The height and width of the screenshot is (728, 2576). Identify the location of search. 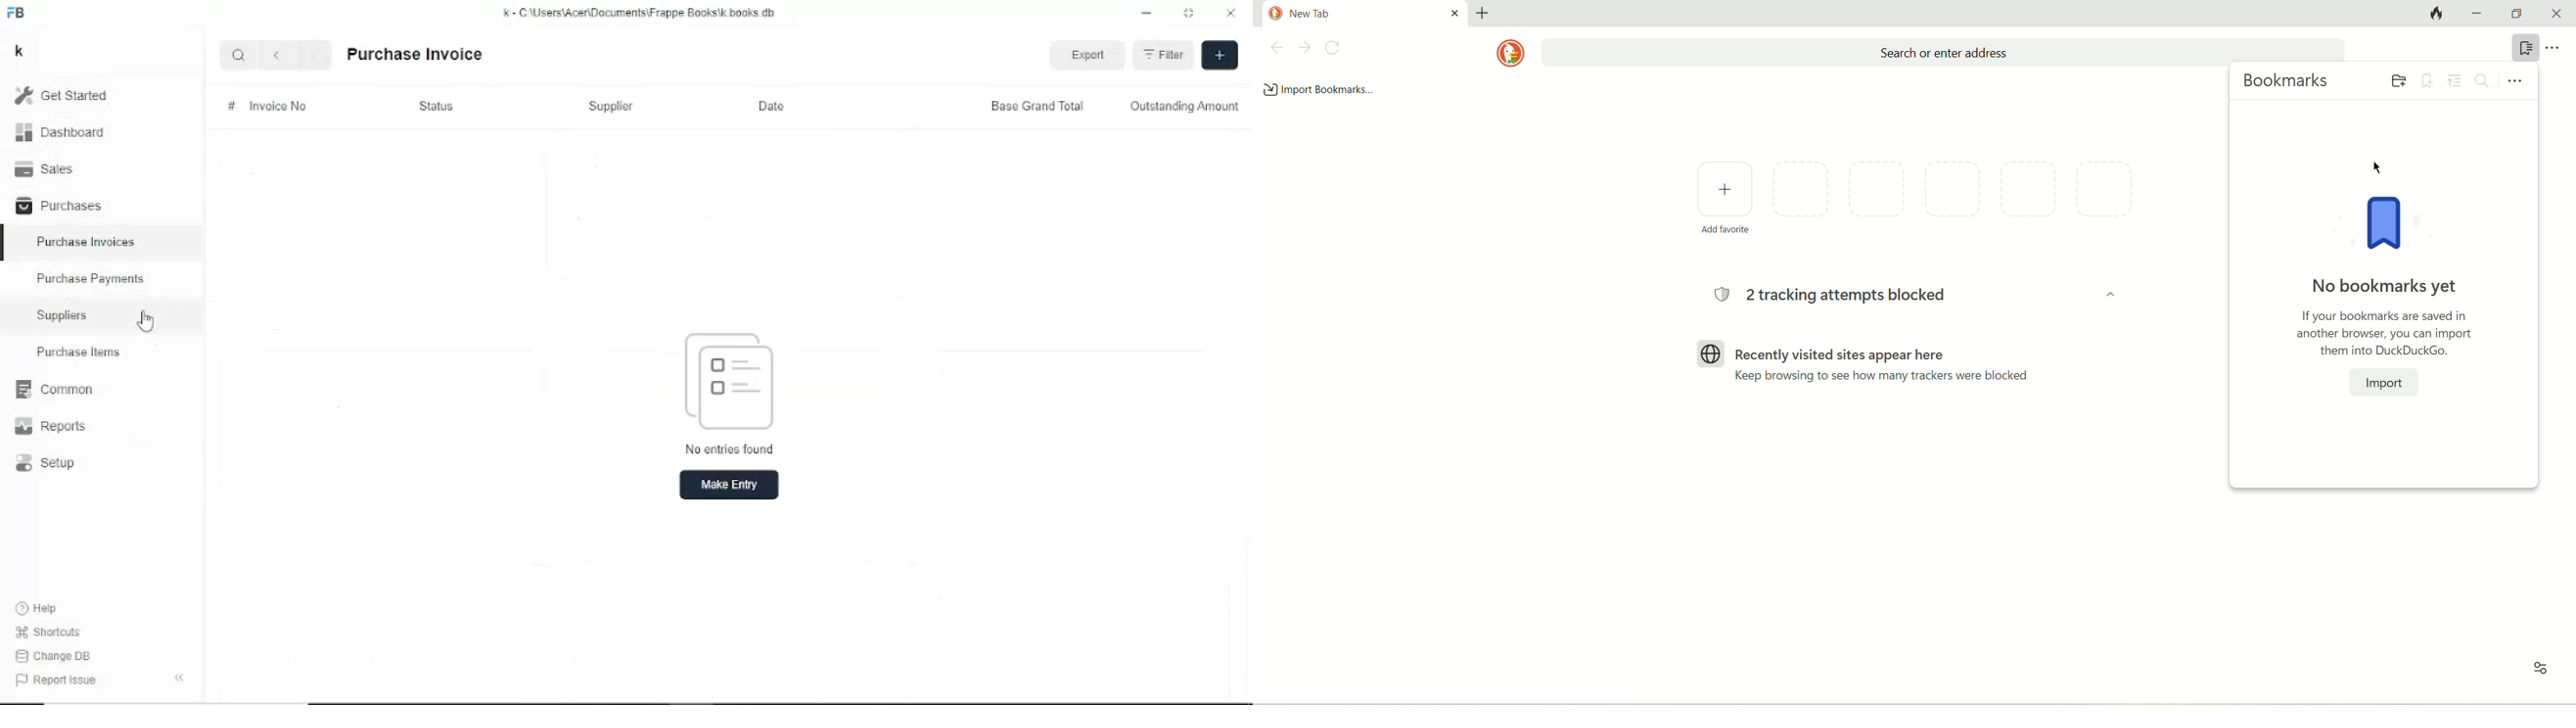
(2485, 81).